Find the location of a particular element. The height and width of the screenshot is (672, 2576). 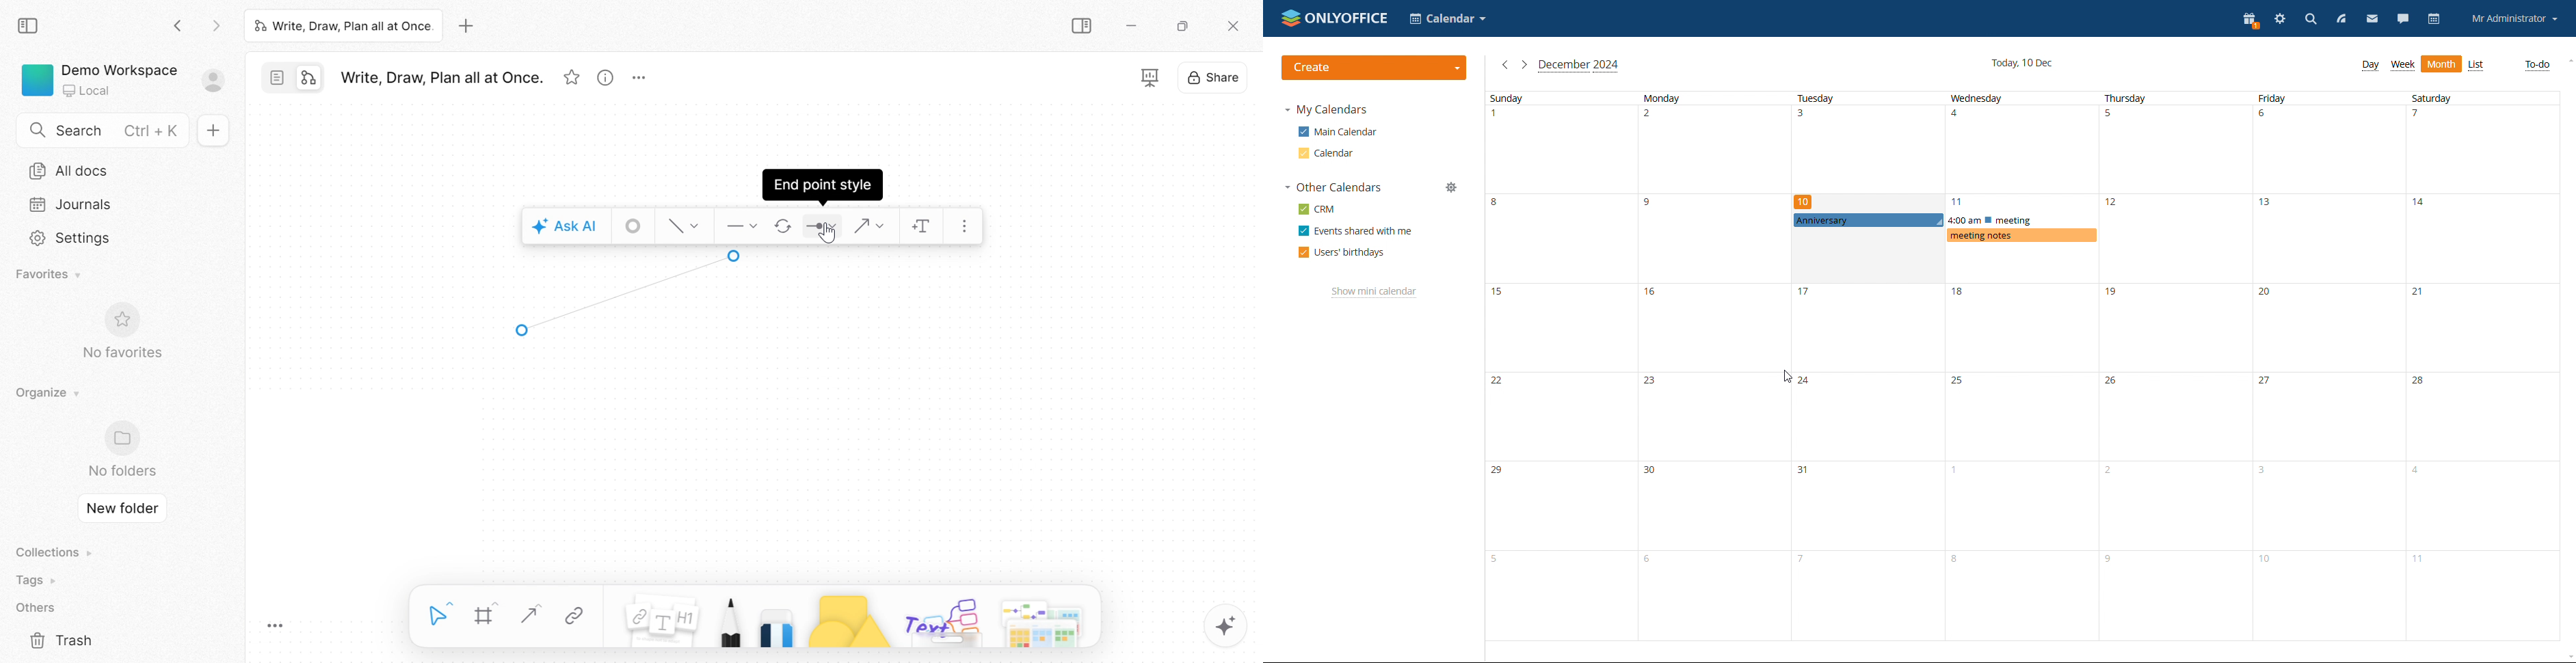

Forward is located at coordinates (216, 28).